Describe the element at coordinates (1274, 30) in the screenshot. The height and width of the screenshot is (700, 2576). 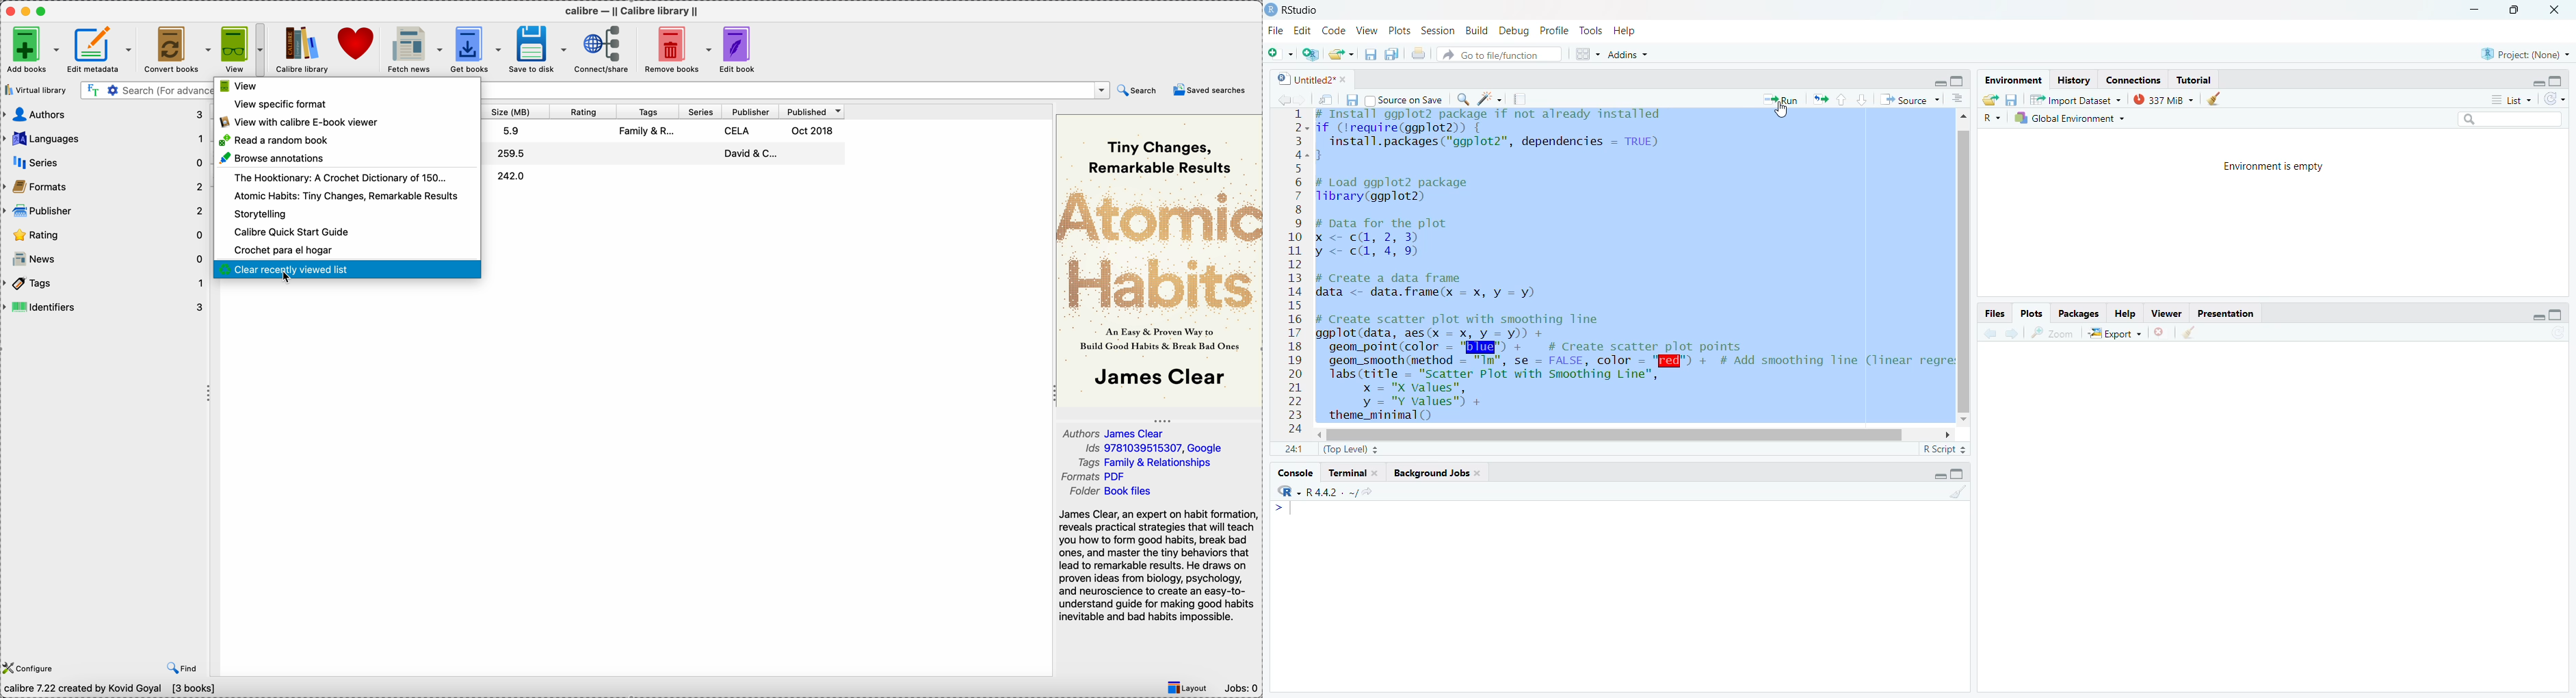
I see `File` at that location.